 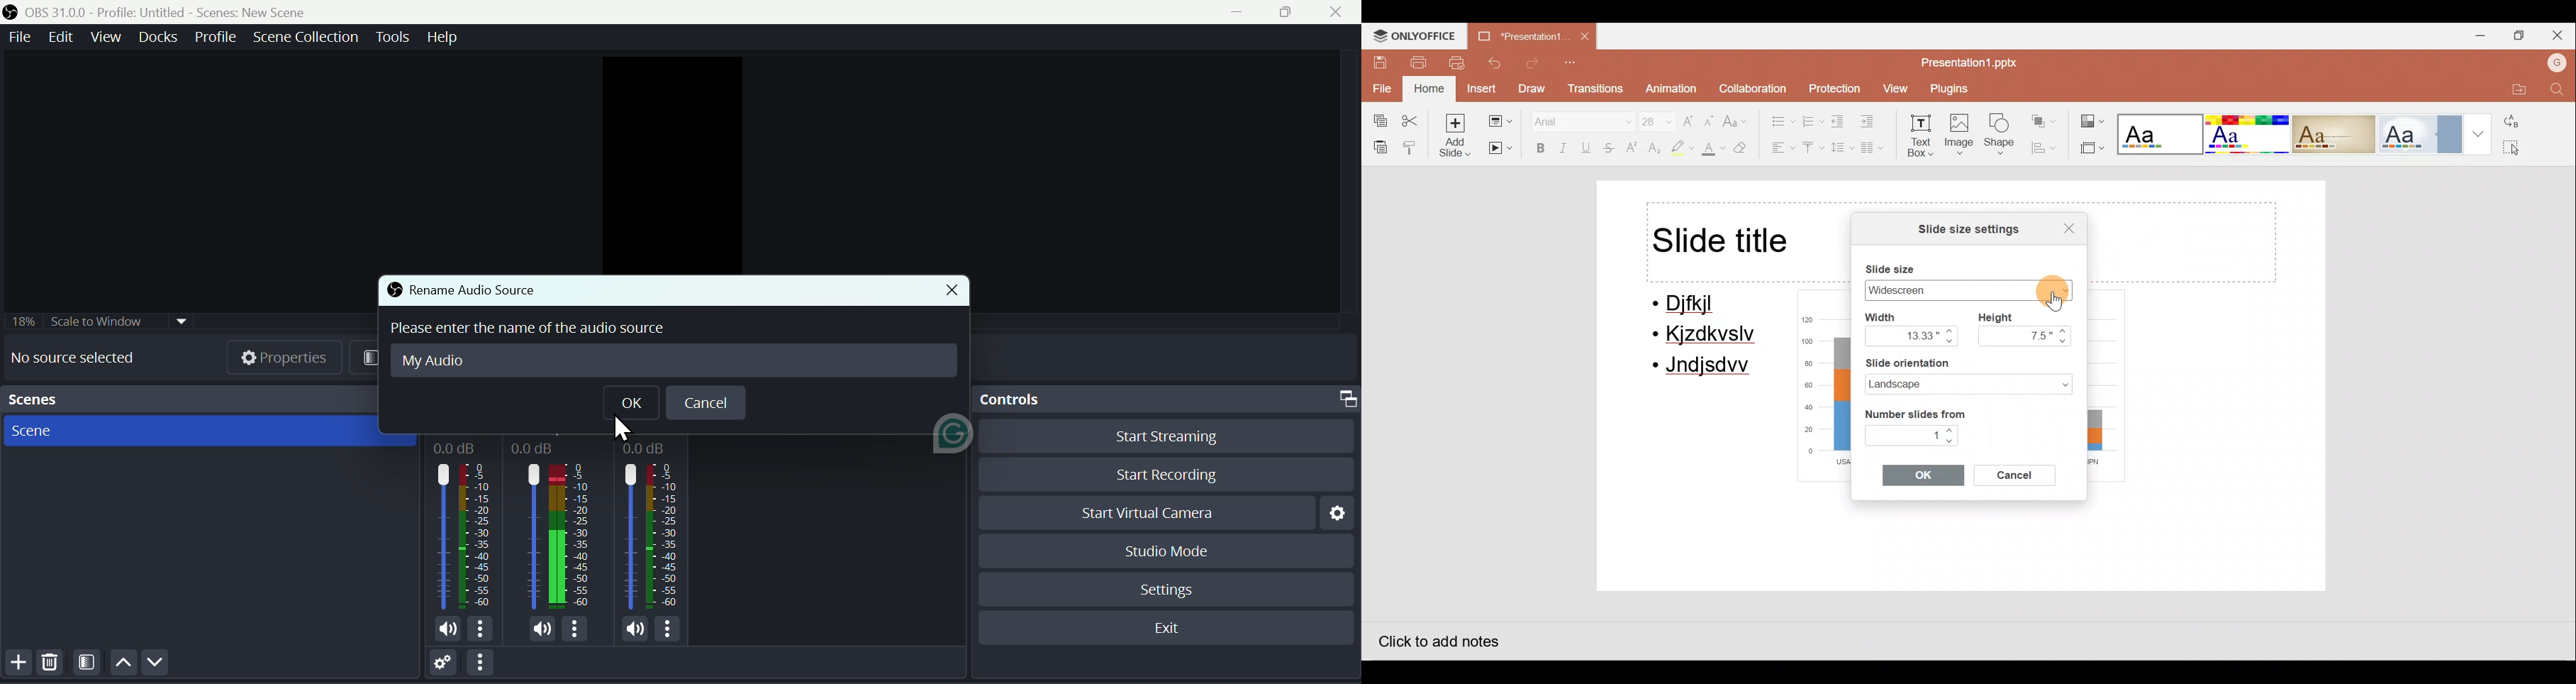 What do you see at coordinates (96, 321) in the screenshot?
I see `Scale to window` at bounding box center [96, 321].